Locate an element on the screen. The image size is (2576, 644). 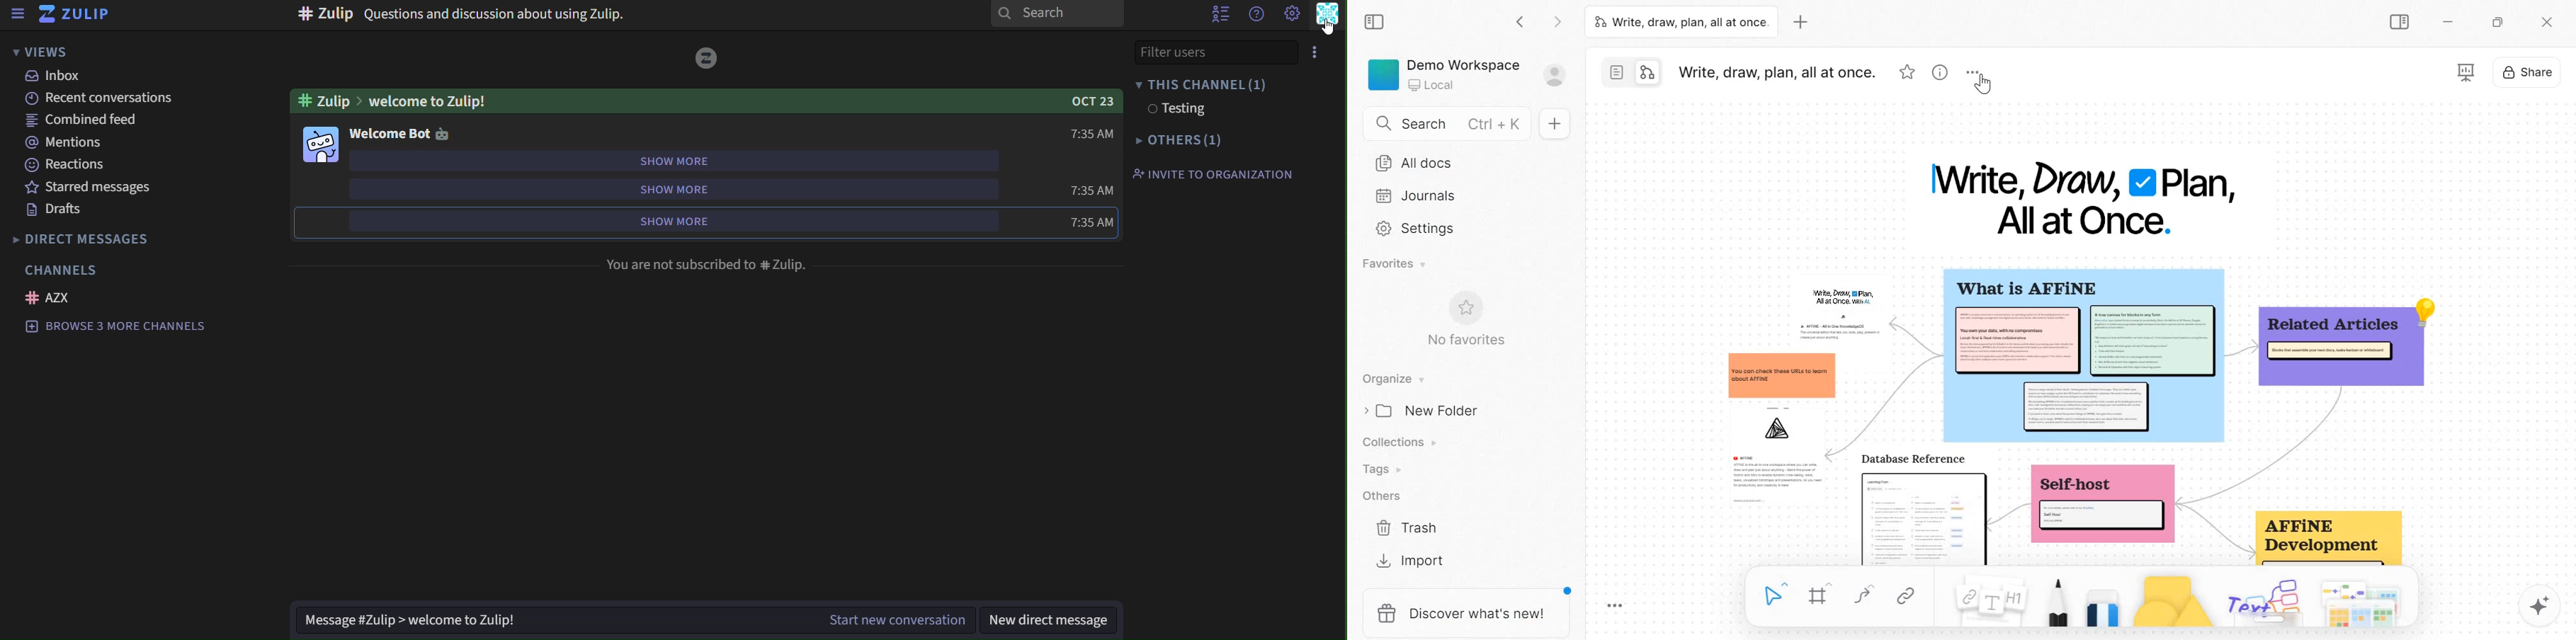
Pen is located at coordinates (2057, 604).